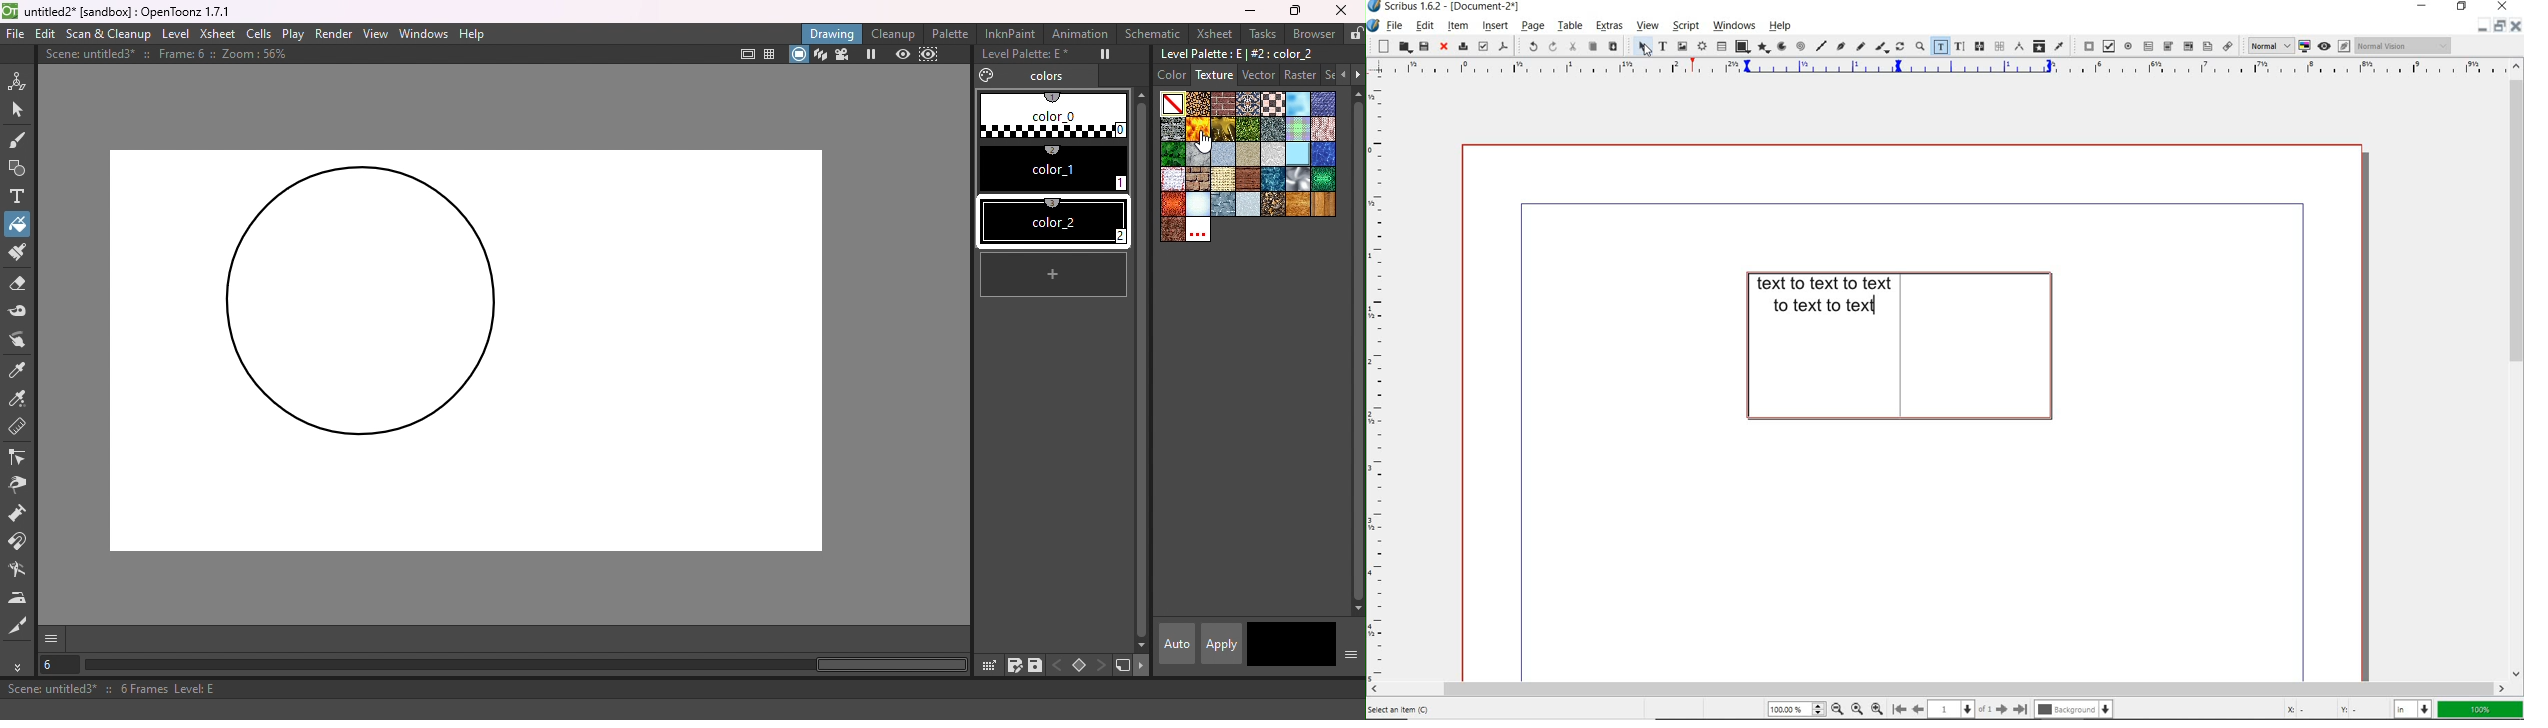  What do you see at coordinates (1249, 180) in the screenshot?
I see `roughparquet.bmp` at bounding box center [1249, 180].